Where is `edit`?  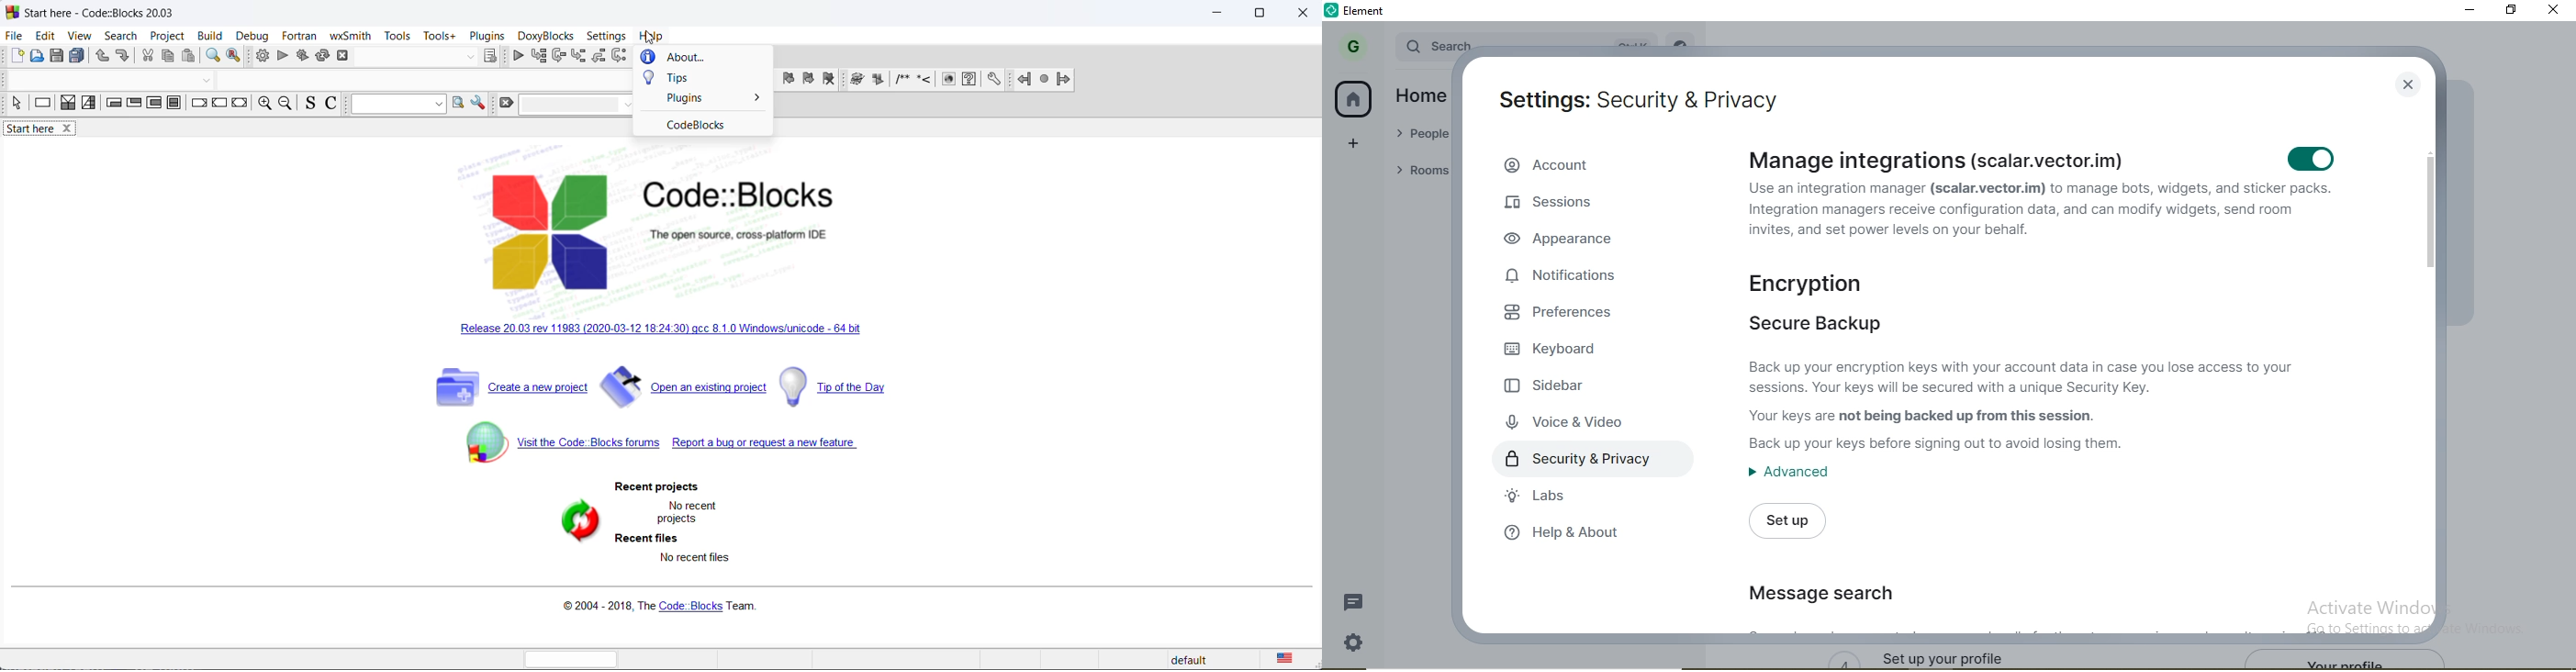 edit is located at coordinates (45, 35).